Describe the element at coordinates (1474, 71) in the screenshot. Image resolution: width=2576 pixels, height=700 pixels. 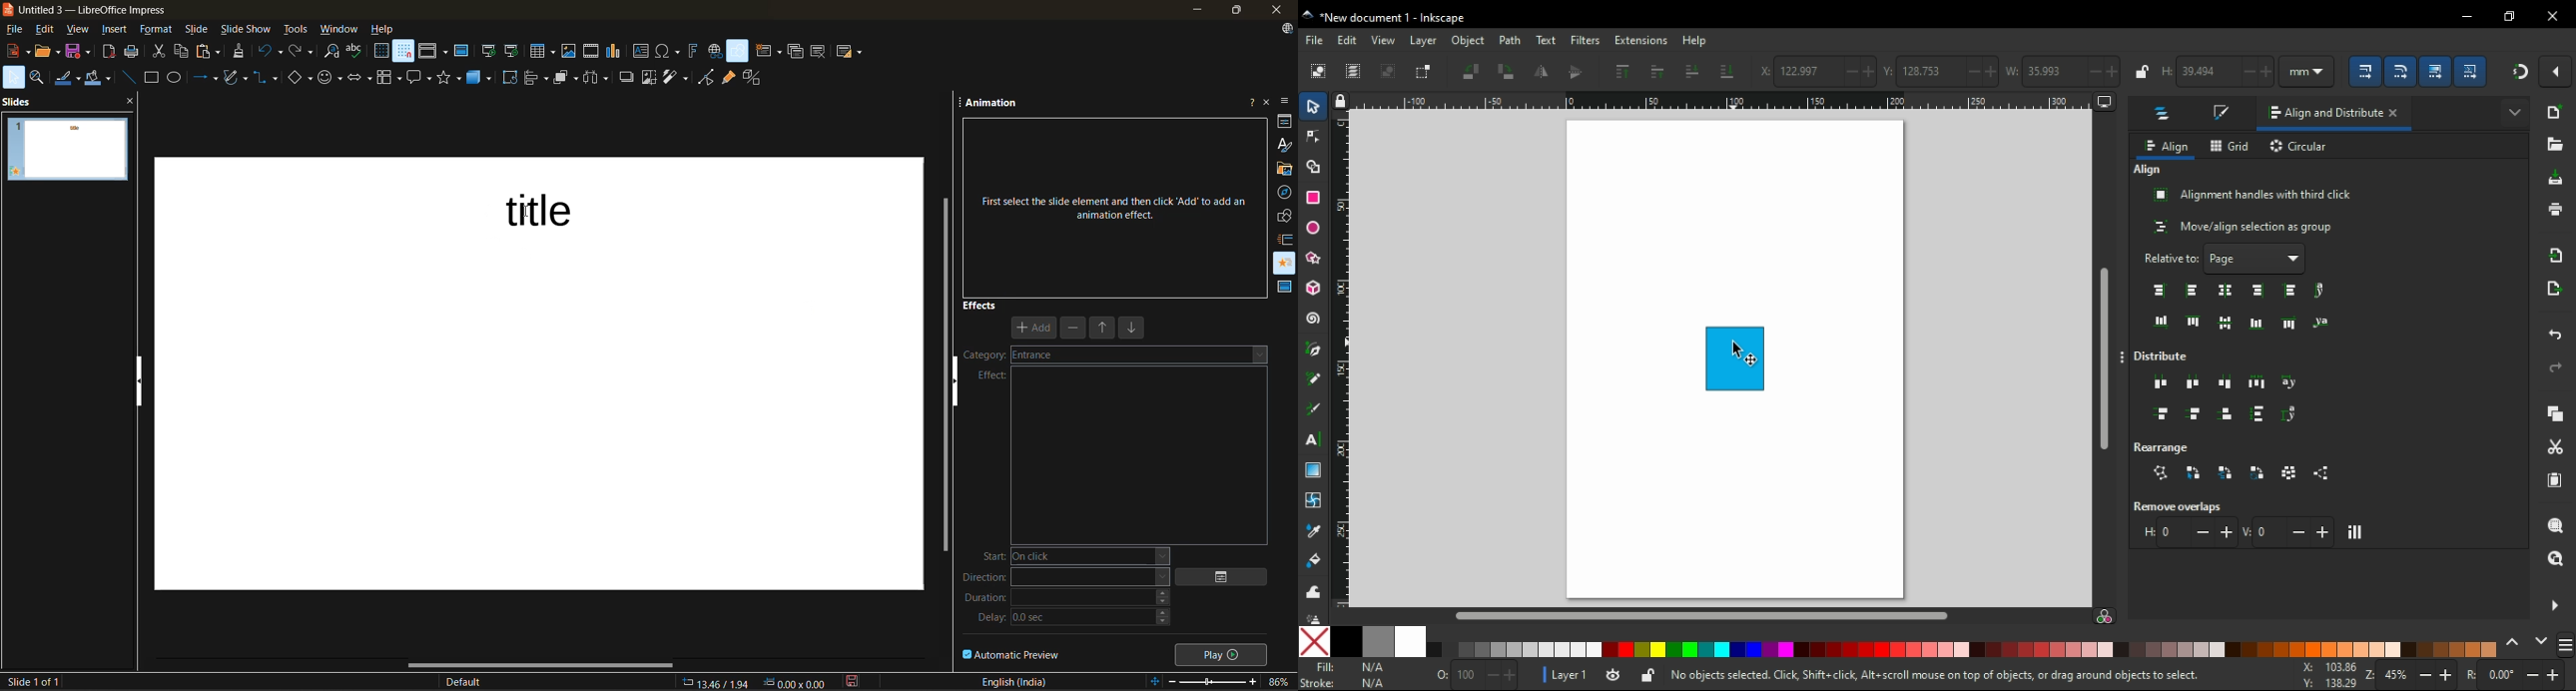
I see `object rotate 90 CCW` at that location.